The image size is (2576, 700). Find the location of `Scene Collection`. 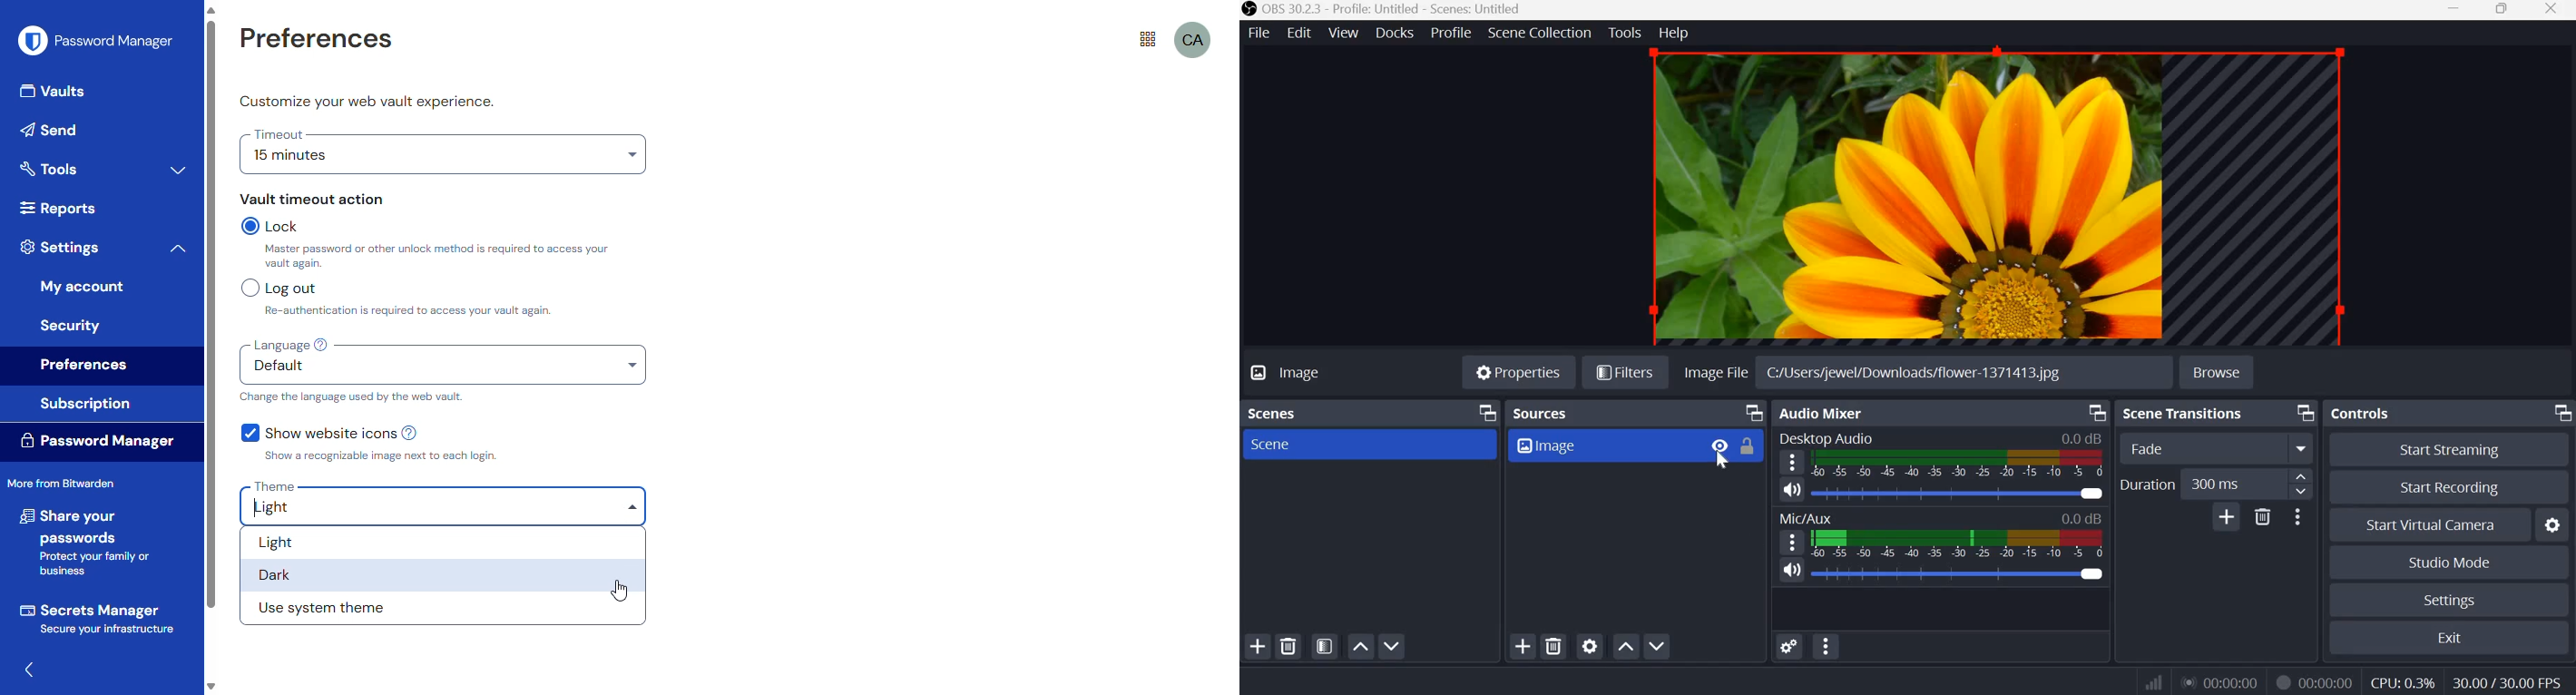

Scene Collection is located at coordinates (1538, 31).